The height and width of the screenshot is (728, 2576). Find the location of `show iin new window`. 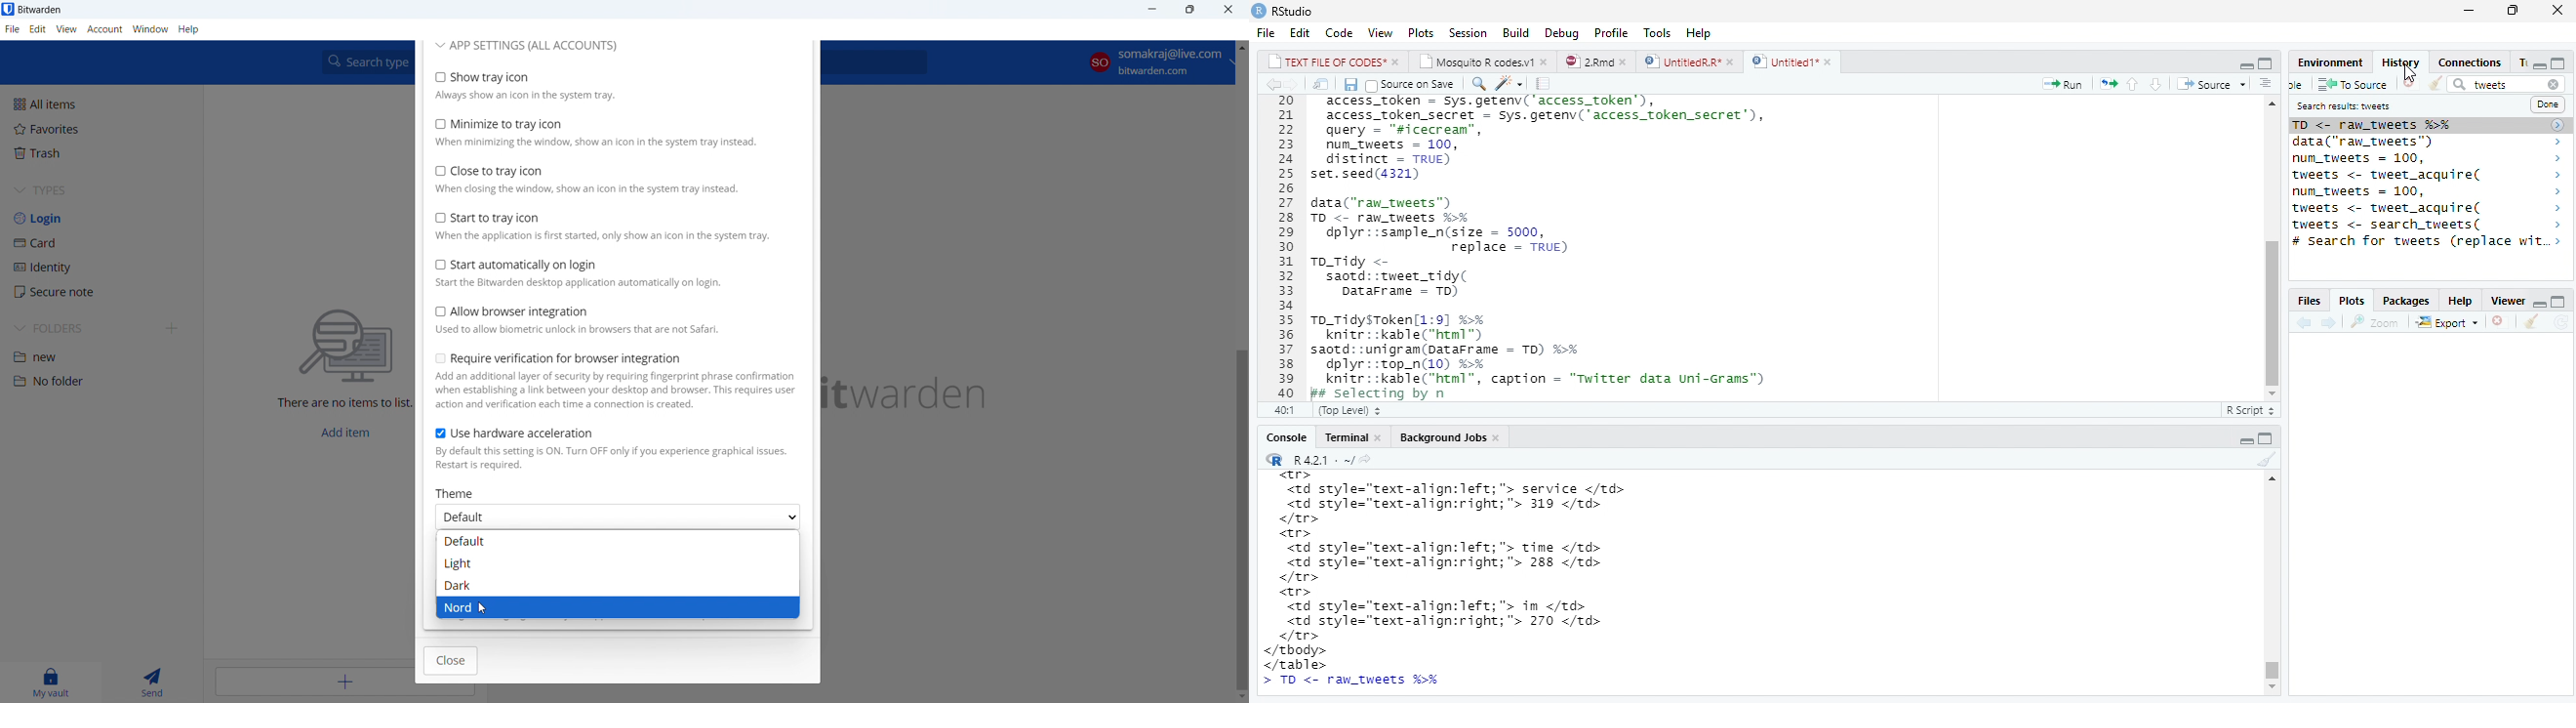

show iin new window is located at coordinates (1320, 84).